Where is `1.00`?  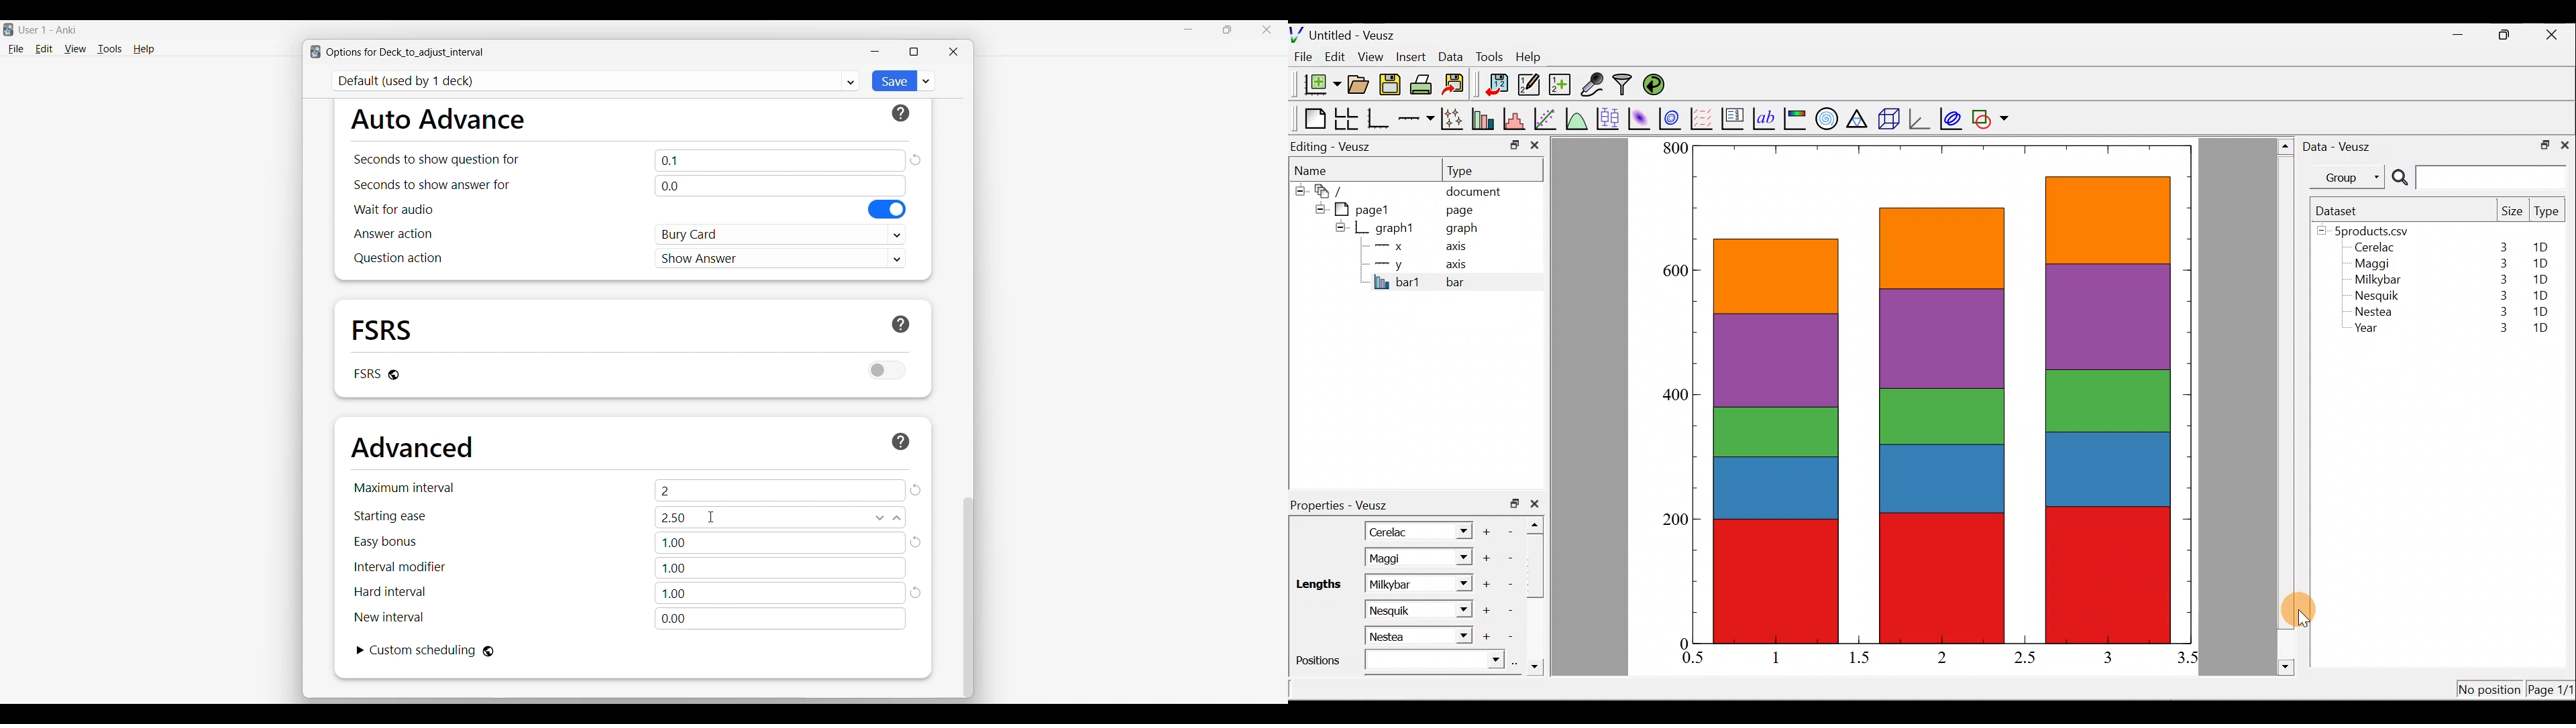
1.00 is located at coordinates (780, 593).